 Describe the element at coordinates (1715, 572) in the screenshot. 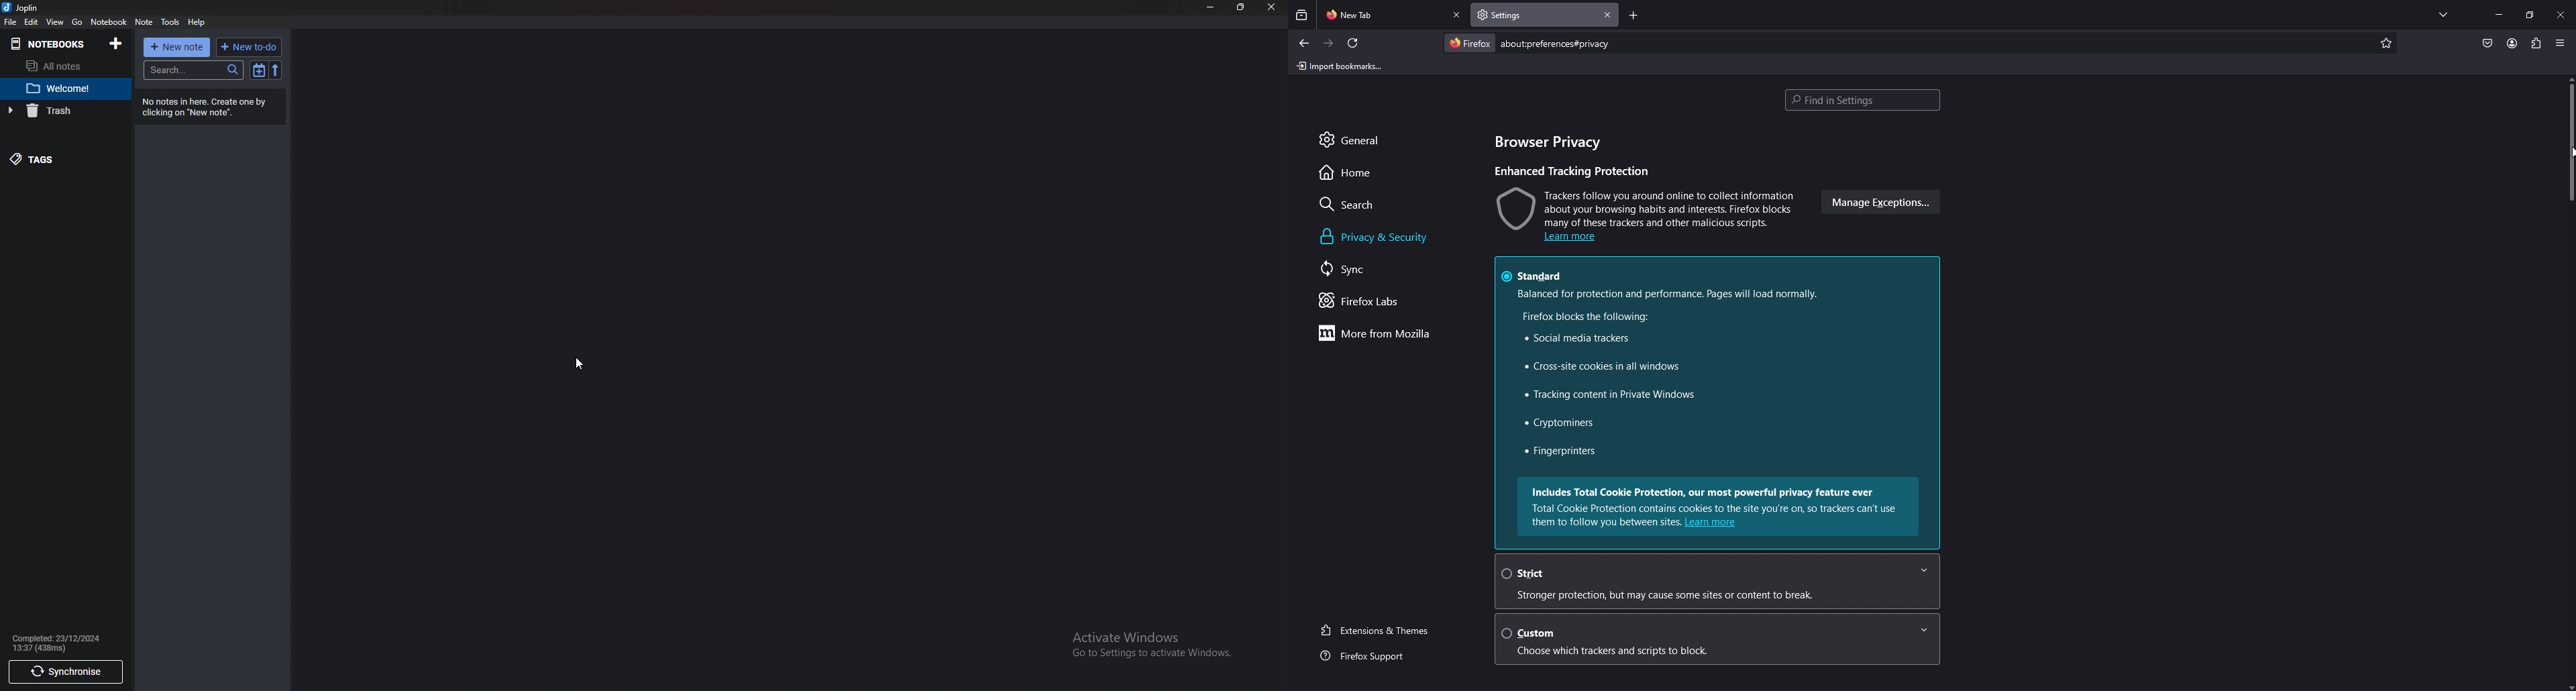

I see `Strict ` at that location.